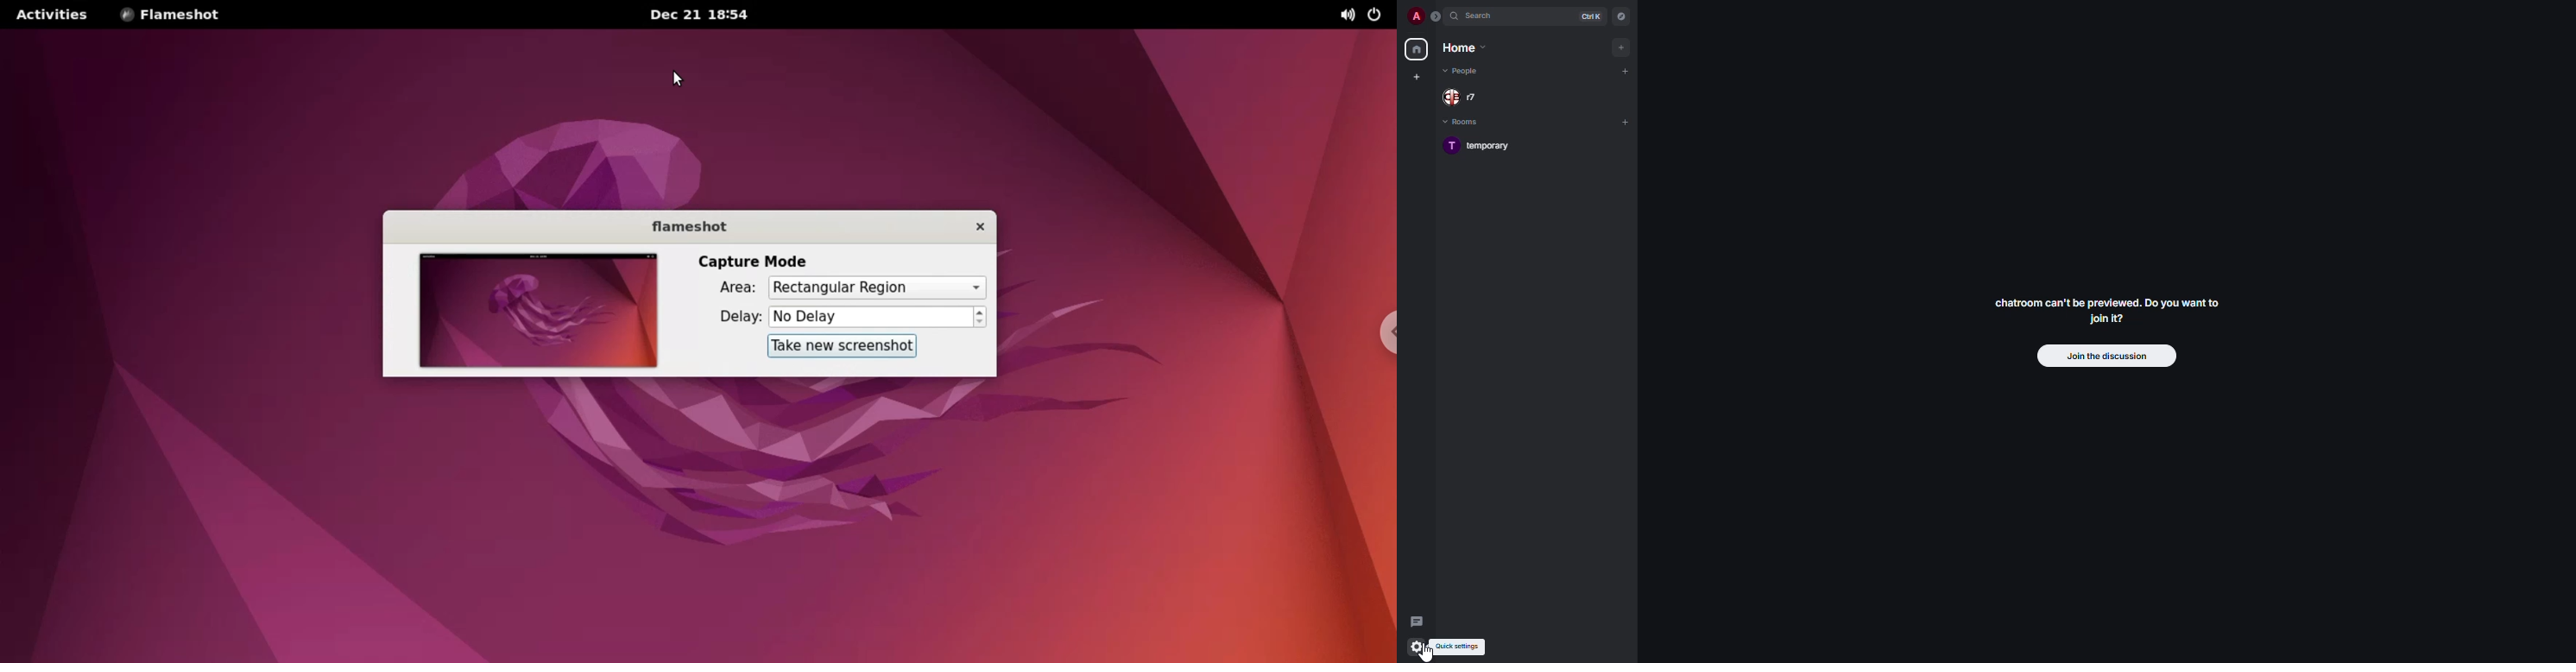 Image resolution: width=2576 pixels, height=672 pixels. I want to click on cursor, so click(1426, 650).